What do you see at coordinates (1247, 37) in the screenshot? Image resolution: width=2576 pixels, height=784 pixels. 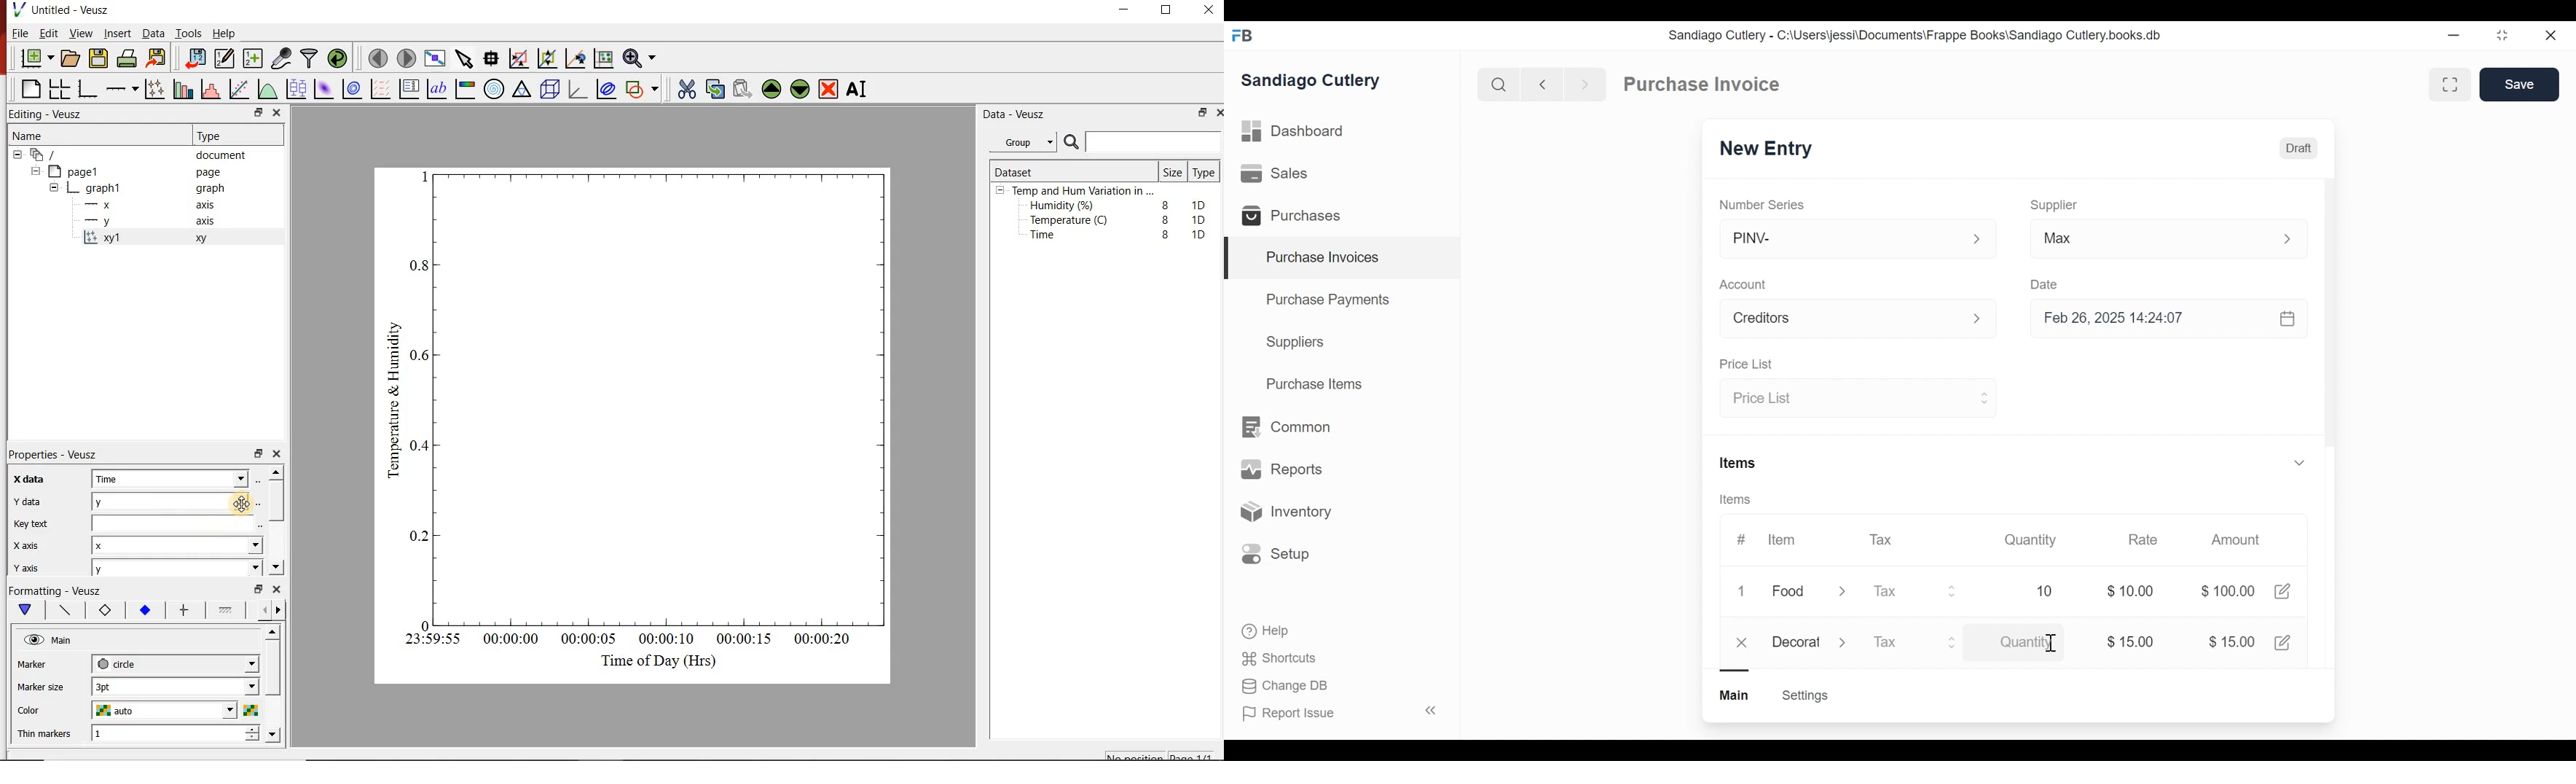 I see `Frappe Books Desktop icon` at bounding box center [1247, 37].